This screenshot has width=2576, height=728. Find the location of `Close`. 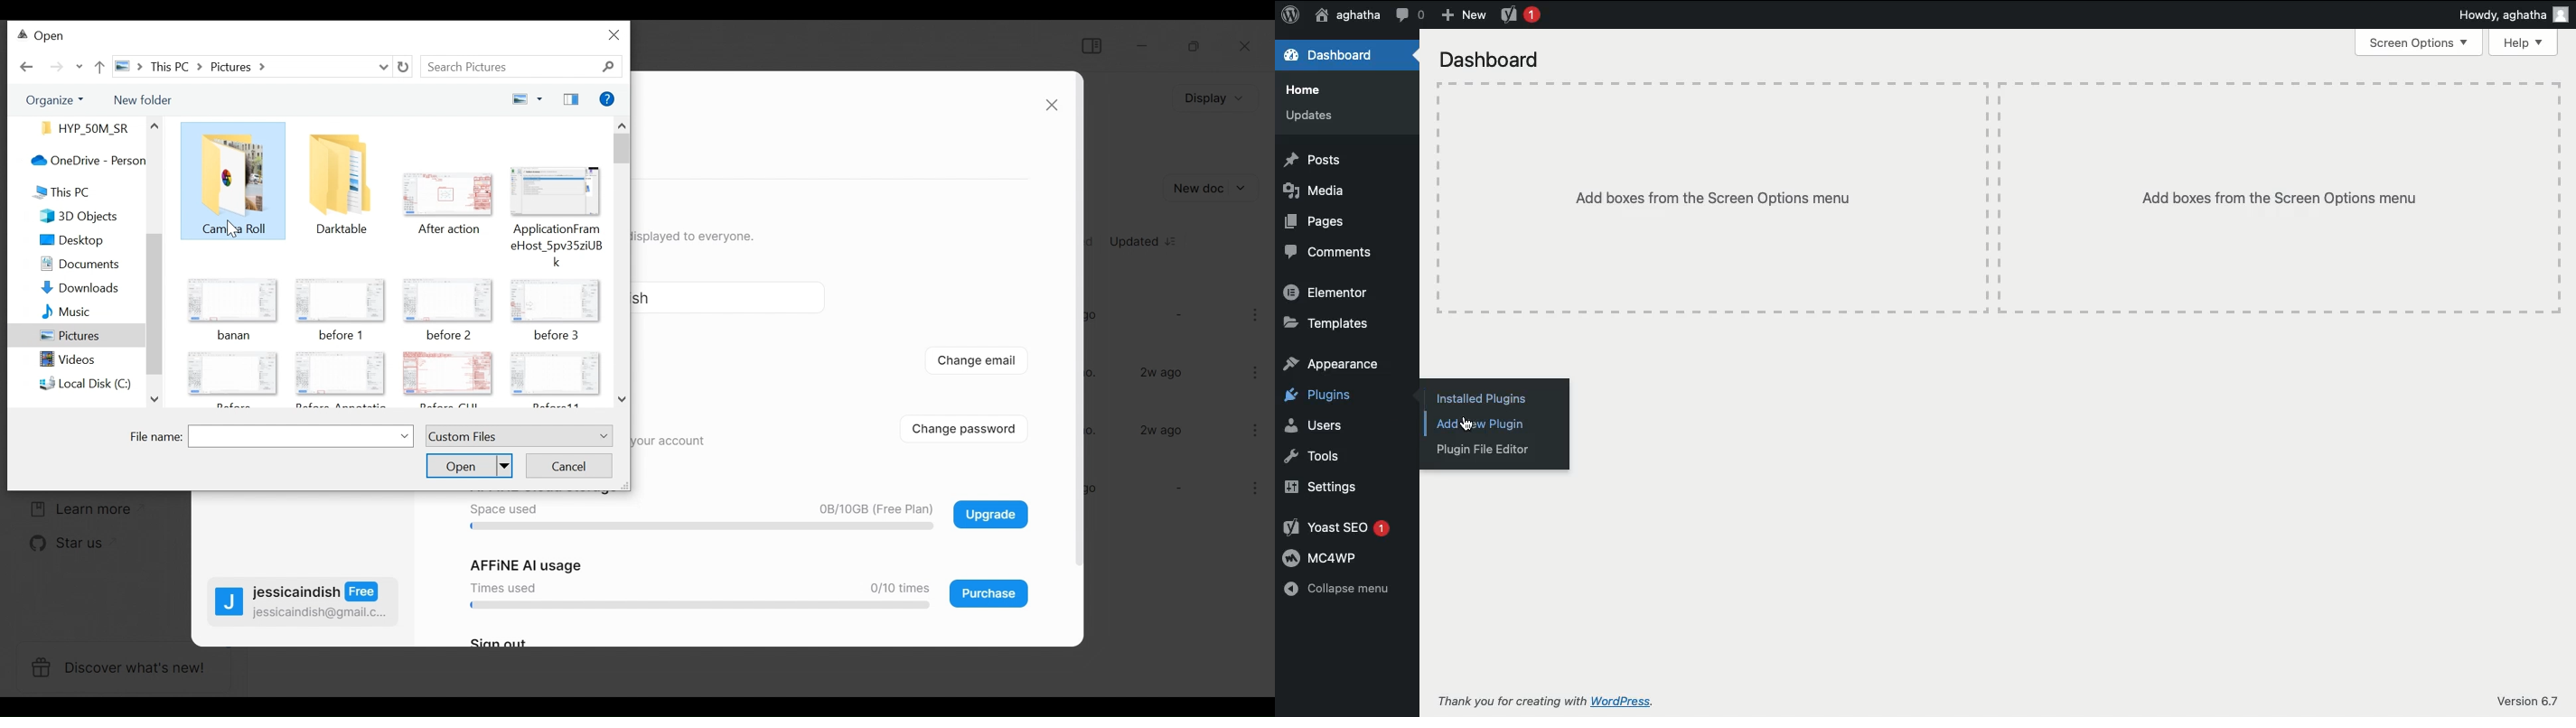

Close is located at coordinates (1247, 48).